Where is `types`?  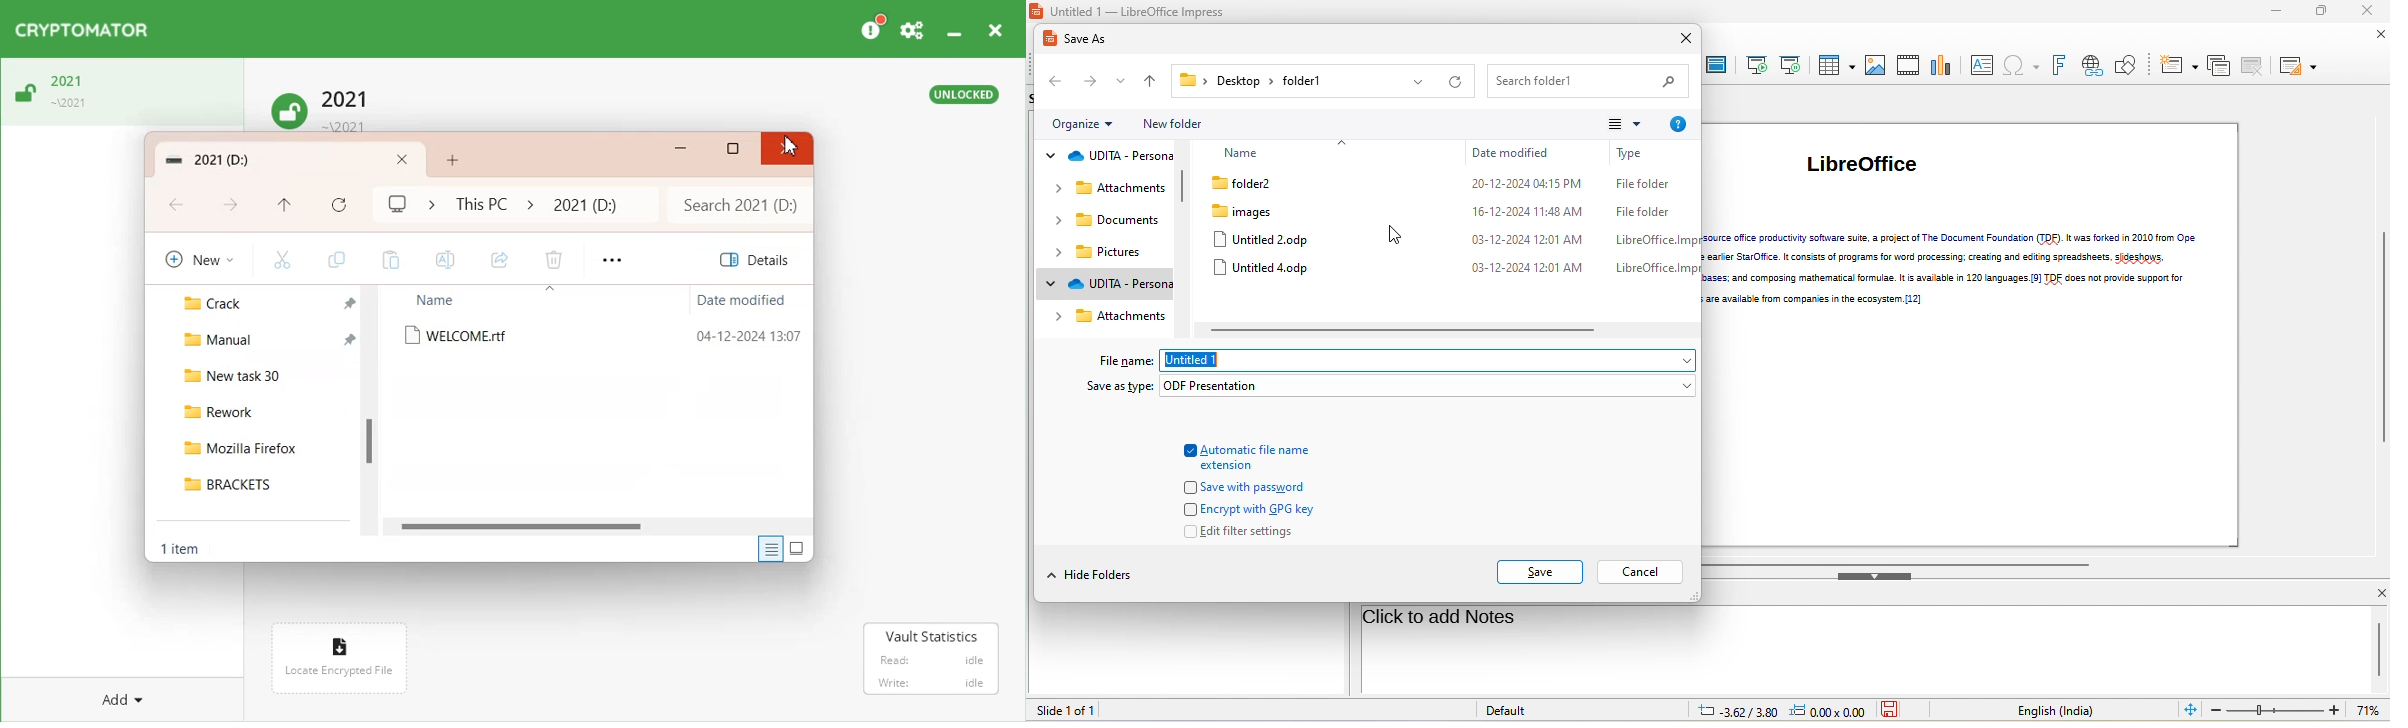 types is located at coordinates (1646, 153).